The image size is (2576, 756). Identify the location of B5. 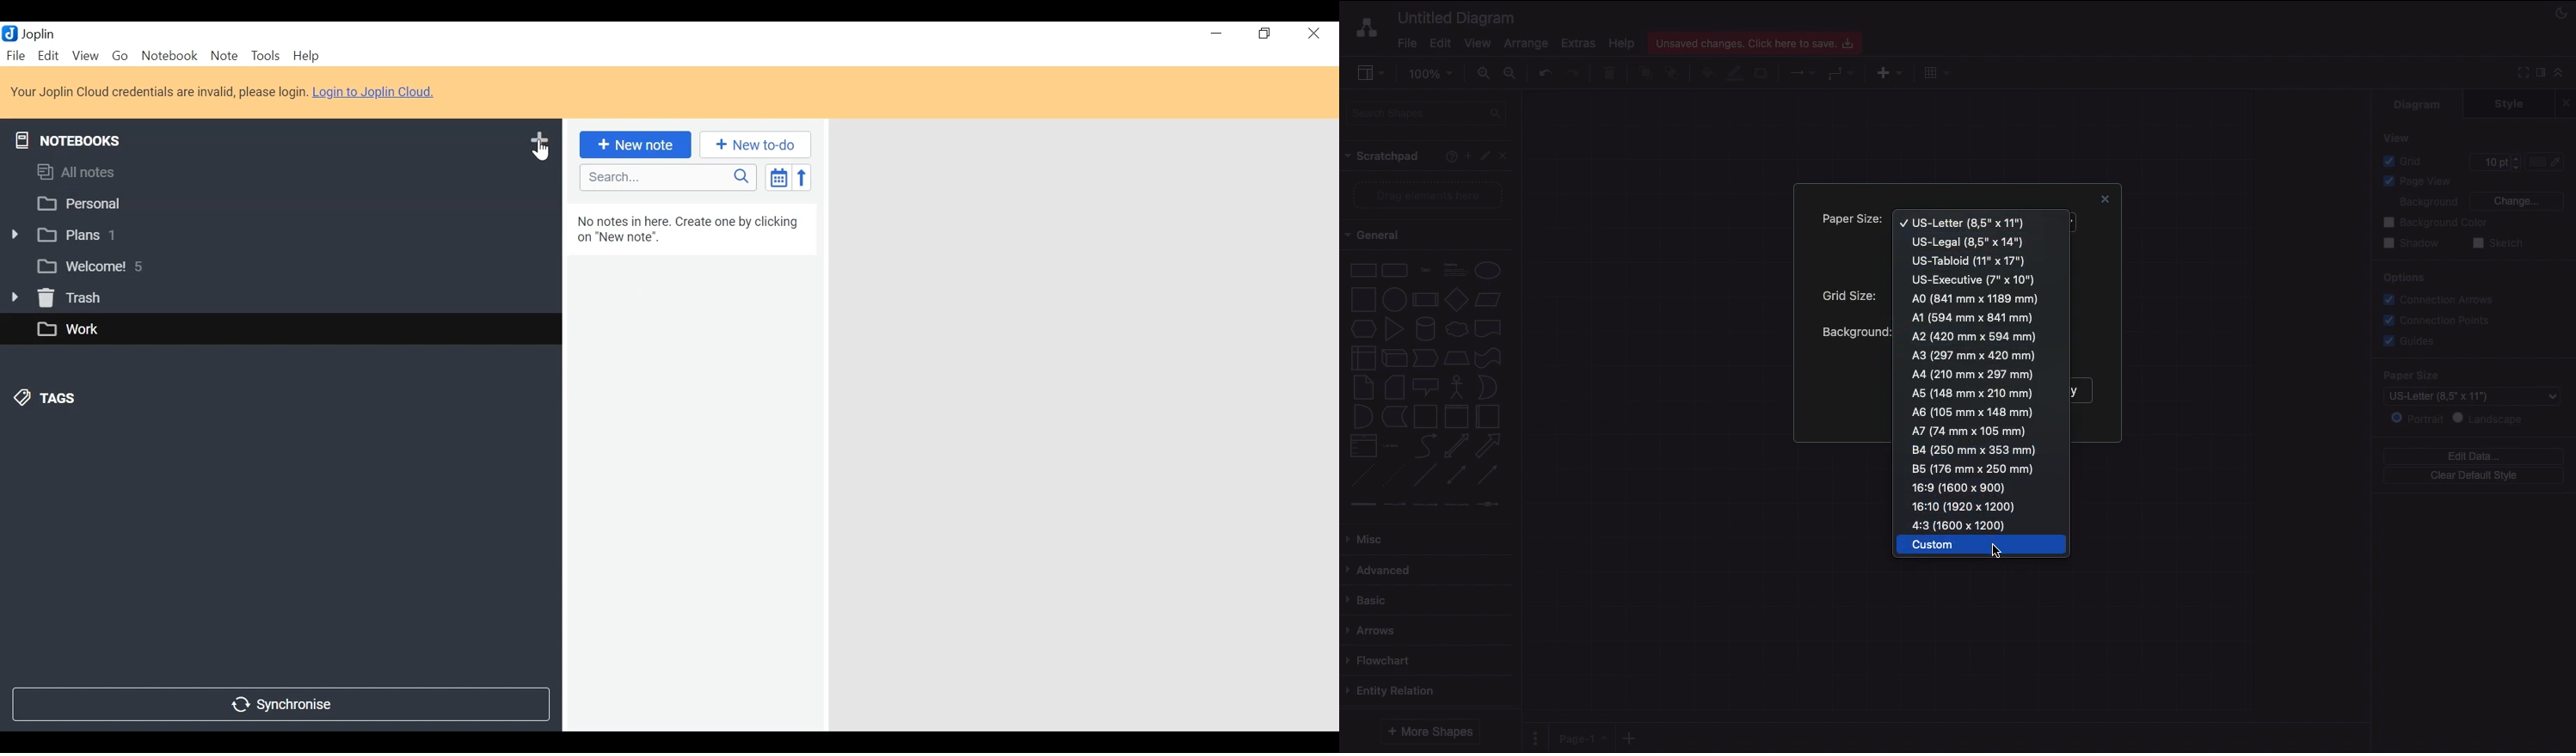
(1974, 468).